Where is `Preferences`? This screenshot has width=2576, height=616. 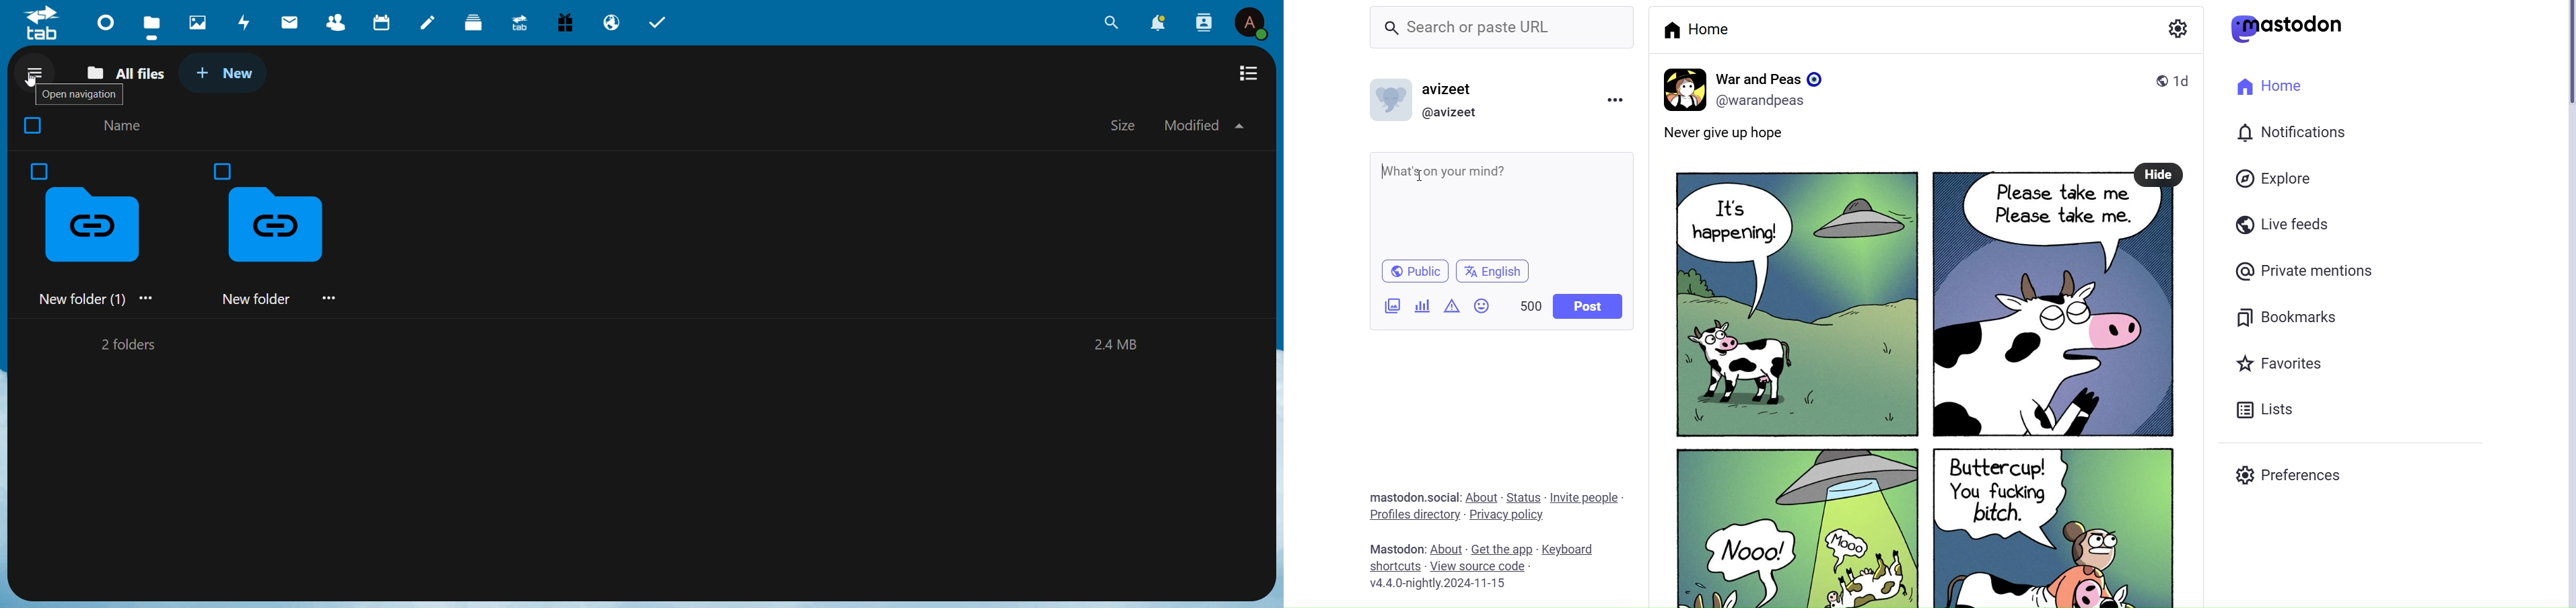
Preferences is located at coordinates (2291, 477).